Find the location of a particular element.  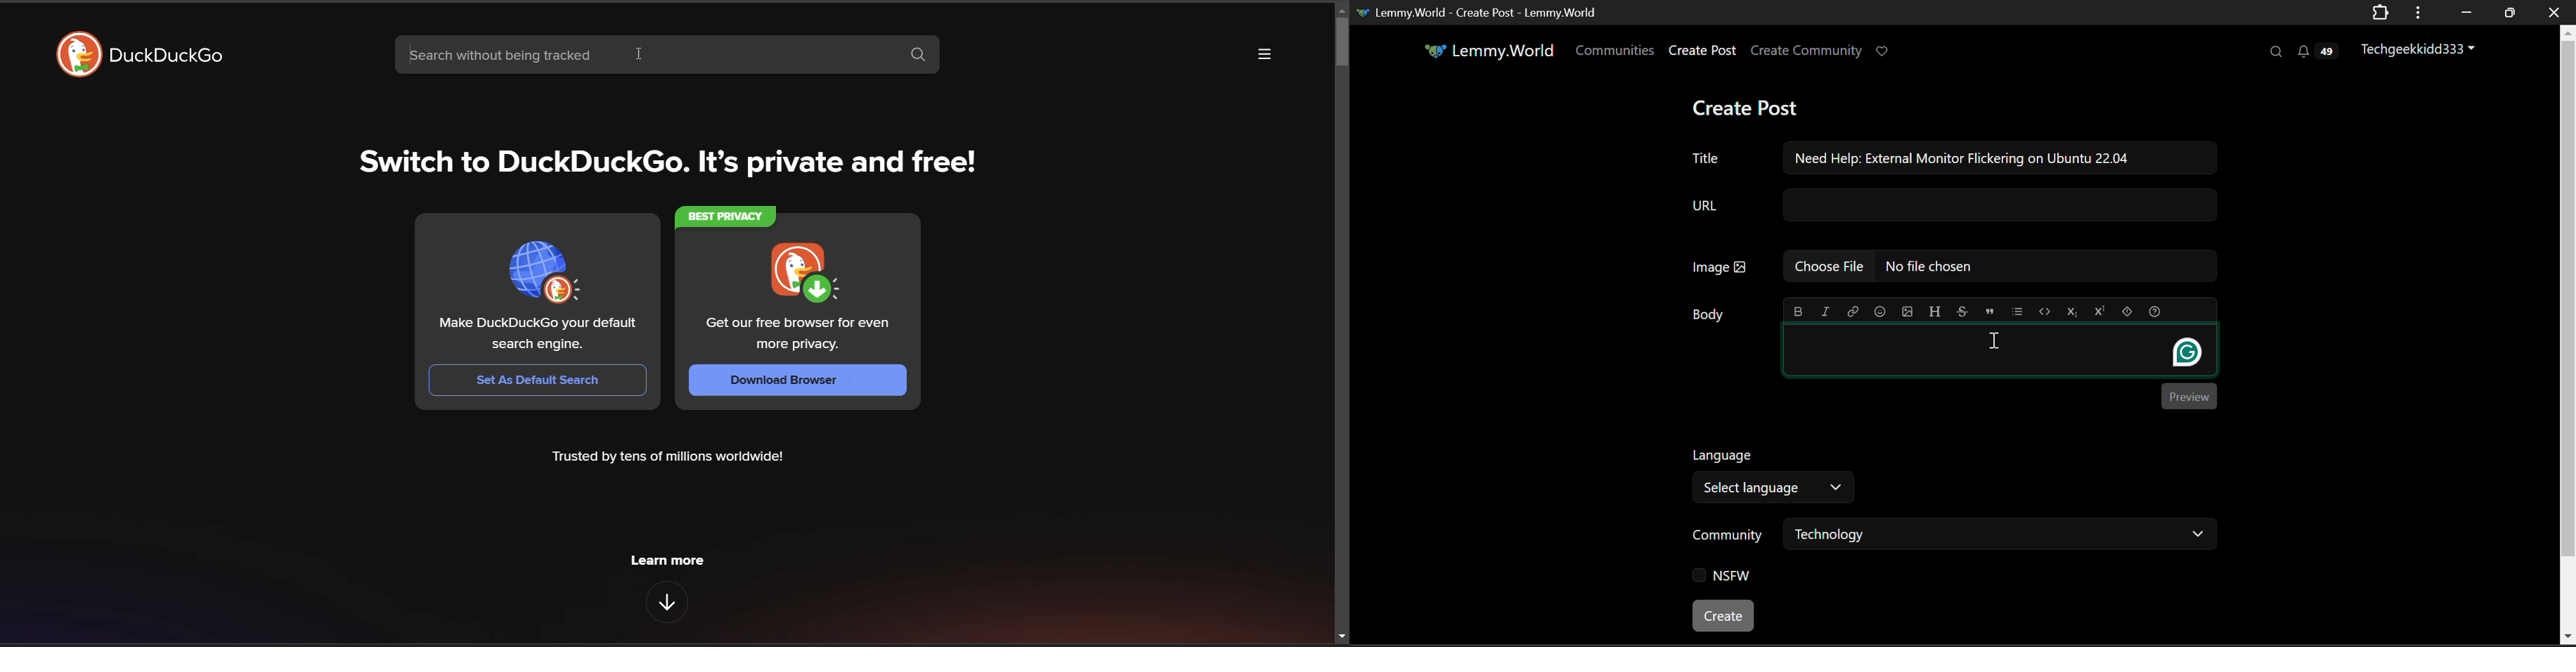

more options is located at coordinates (1262, 53).